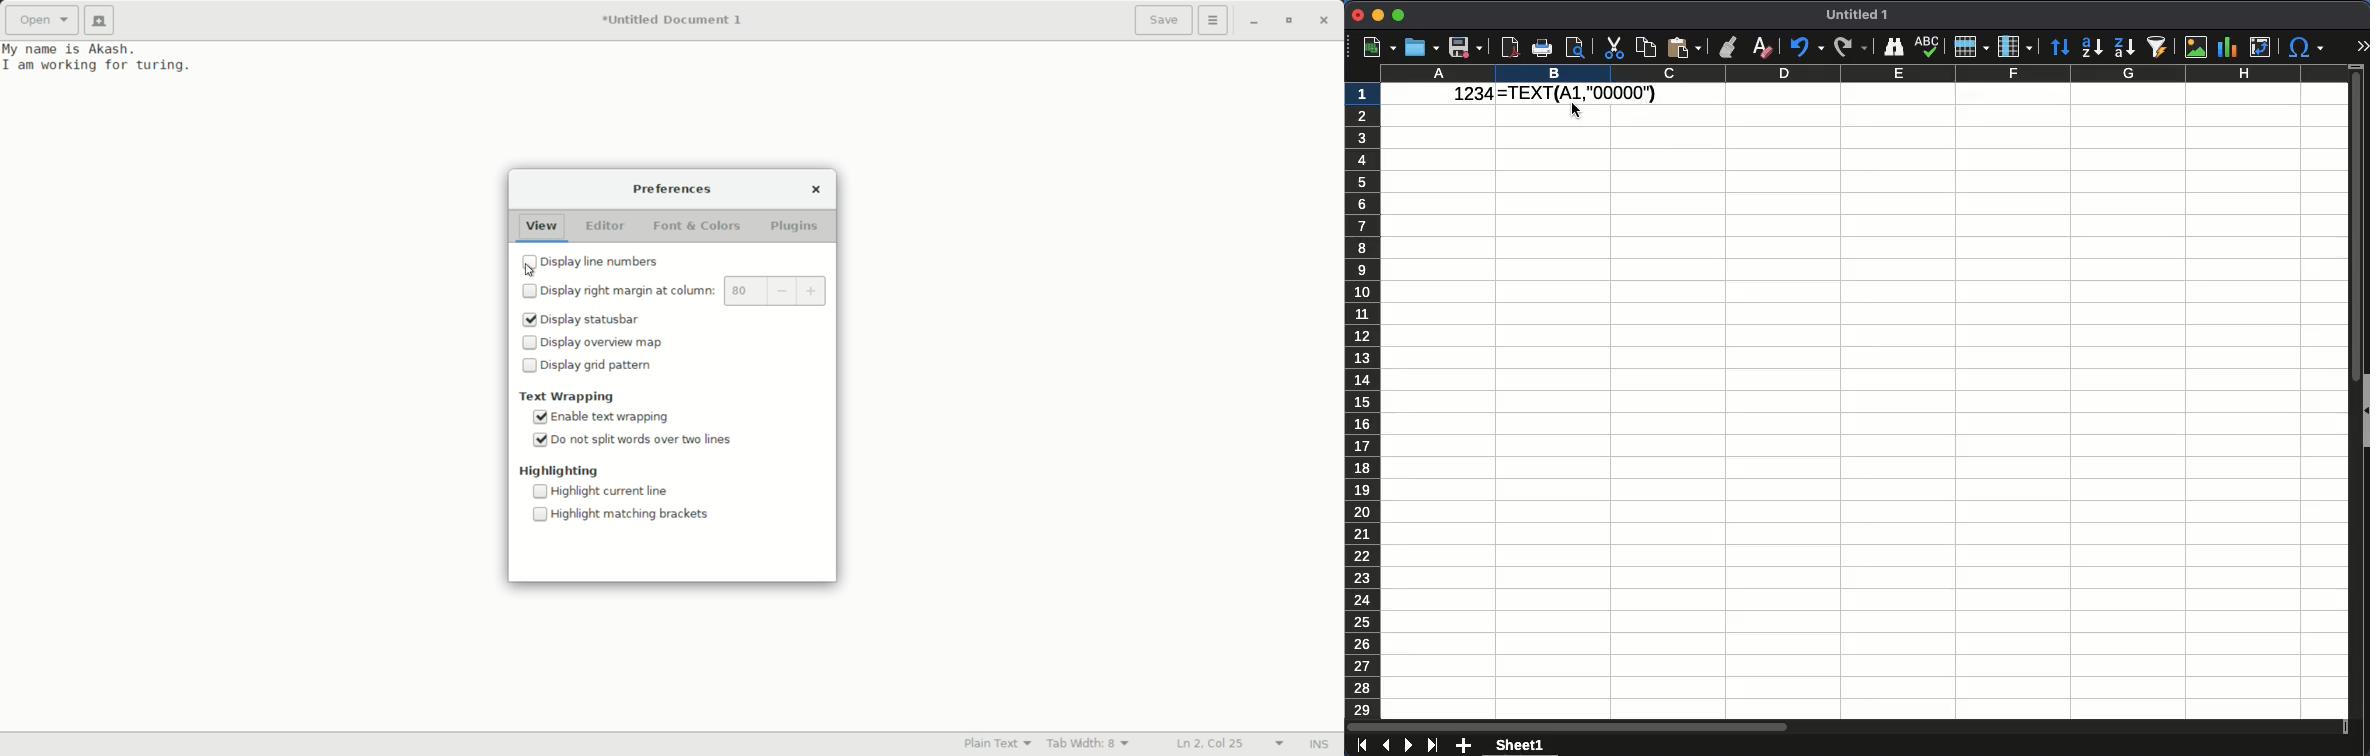 This screenshot has height=756, width=2380. I want to click on save, so click(1466, 47).